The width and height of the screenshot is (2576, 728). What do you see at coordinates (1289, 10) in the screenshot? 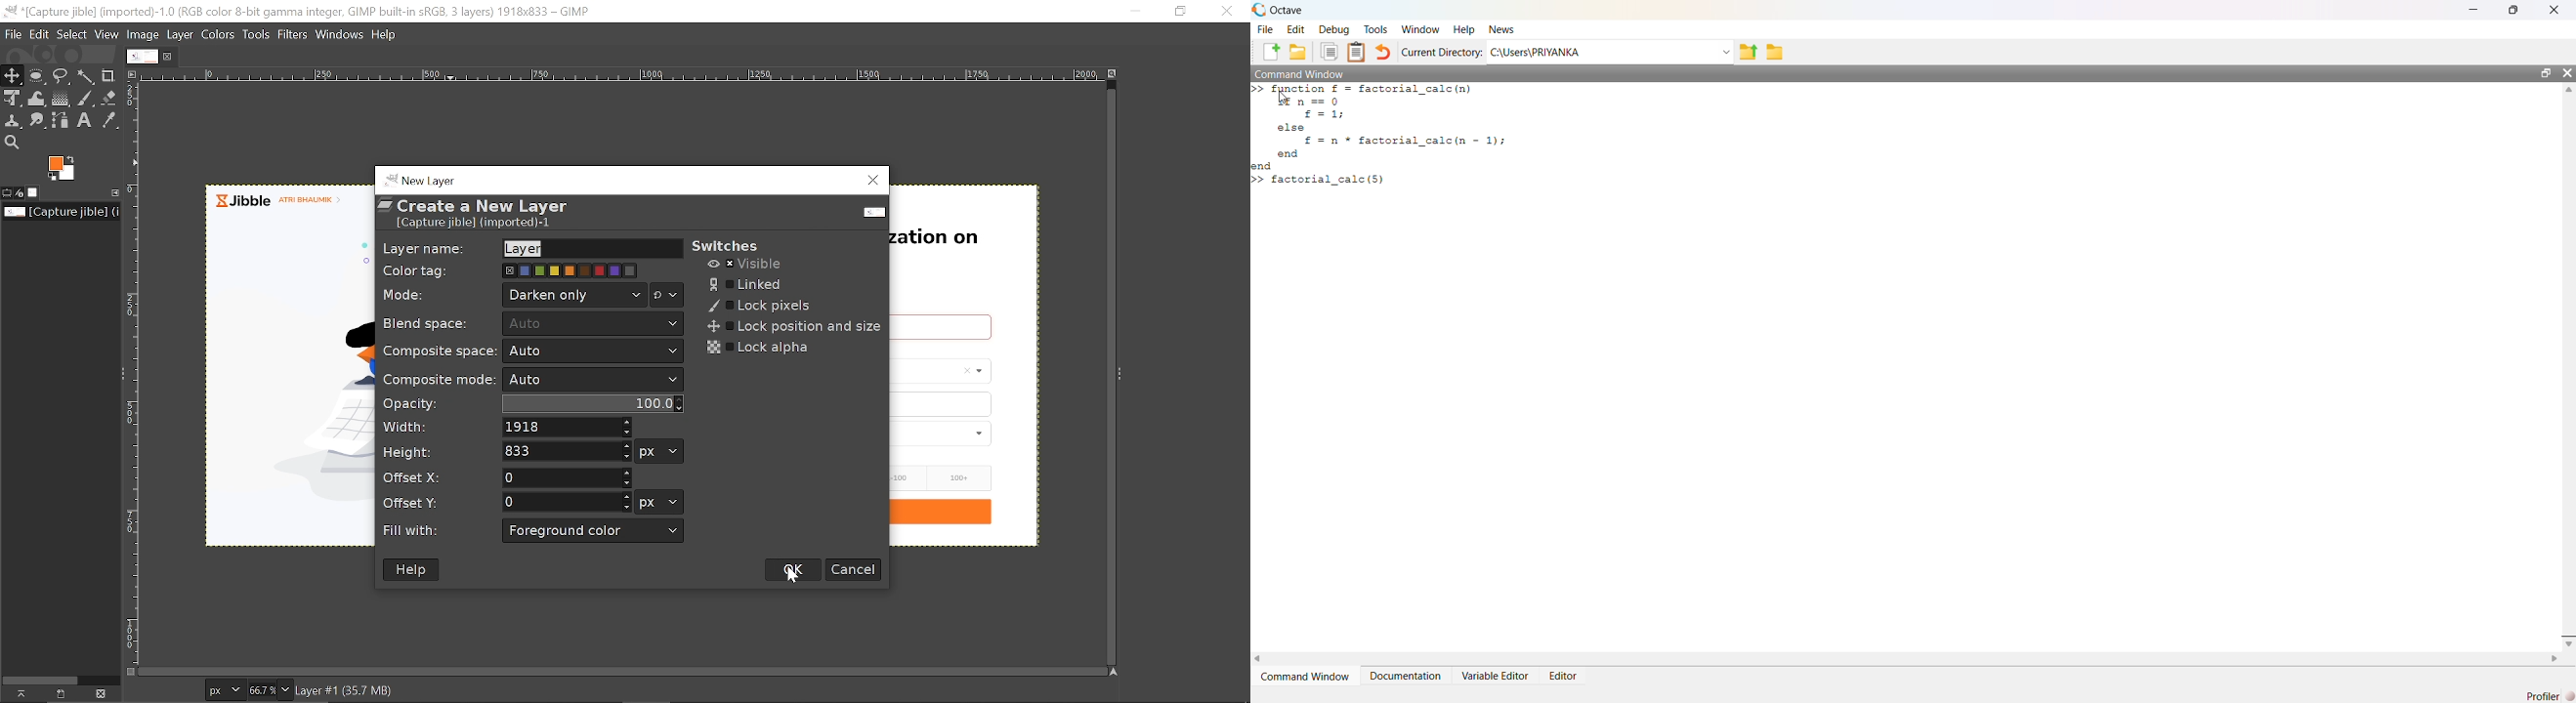
I see `octave` at bounding box center [1289, 10].